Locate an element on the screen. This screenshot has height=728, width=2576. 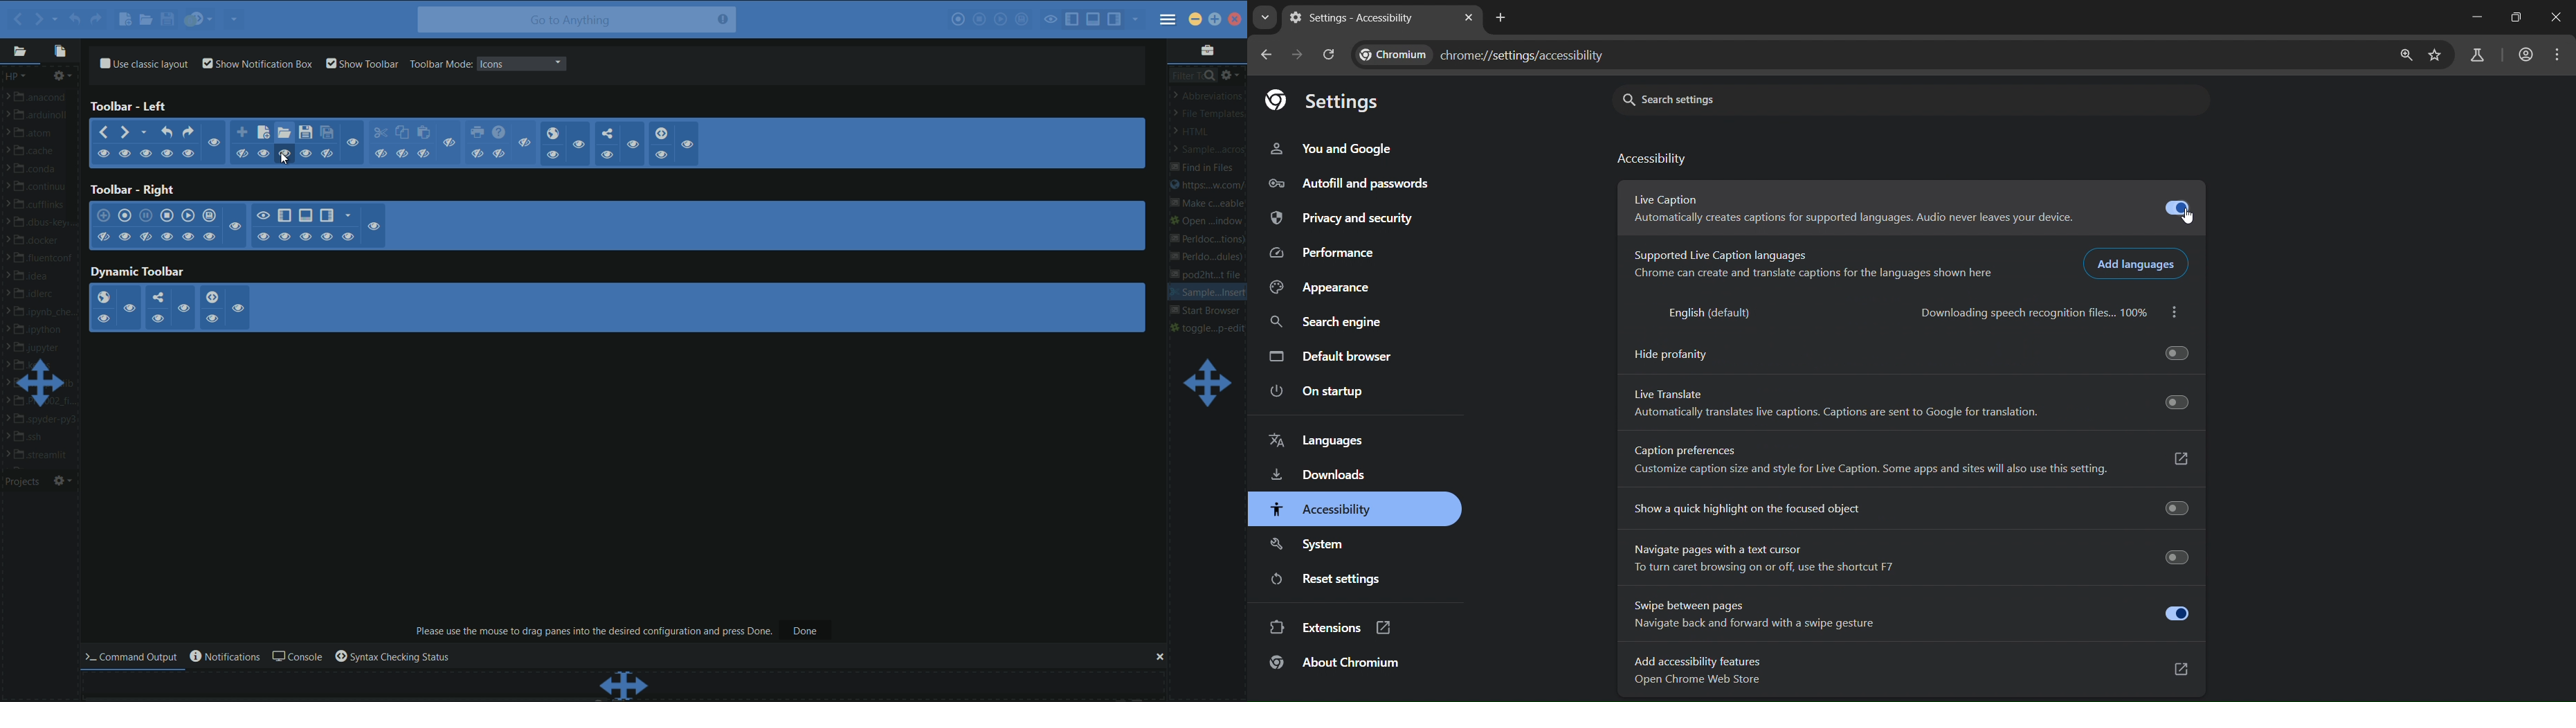
toggle...p-edit is located at coordinates (1209, 328).